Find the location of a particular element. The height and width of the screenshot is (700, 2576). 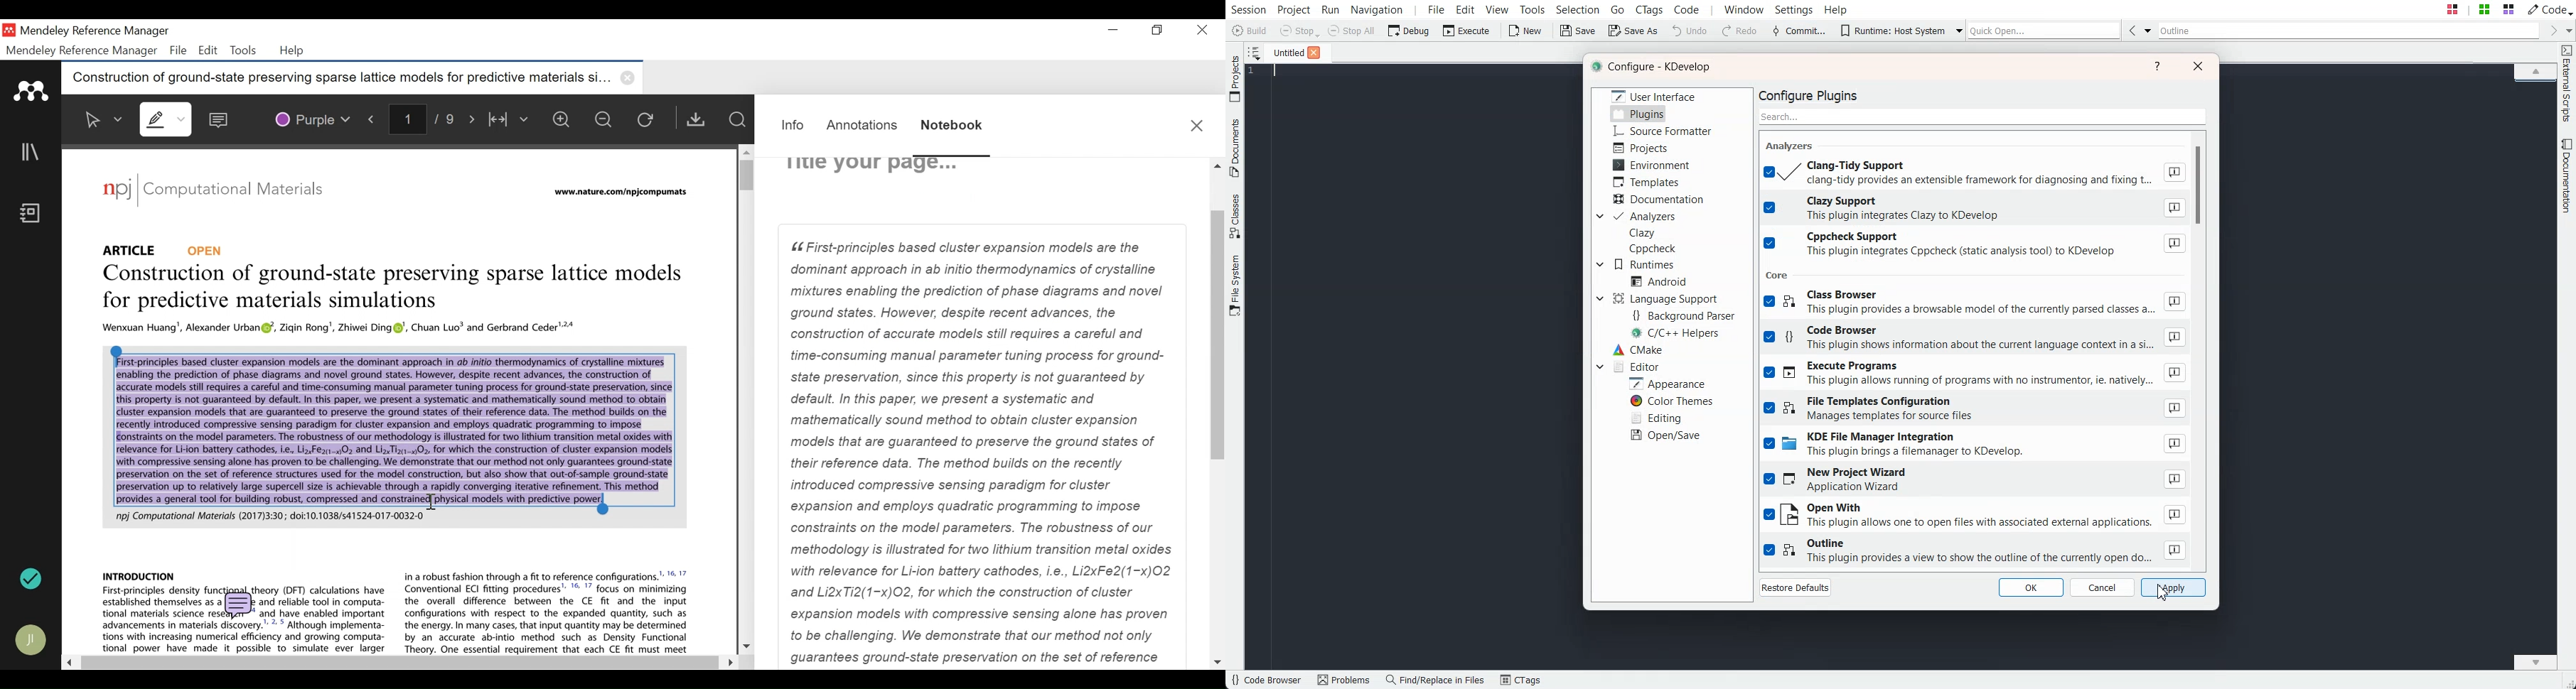

Scroll Right is located at coordinates (727, 662).